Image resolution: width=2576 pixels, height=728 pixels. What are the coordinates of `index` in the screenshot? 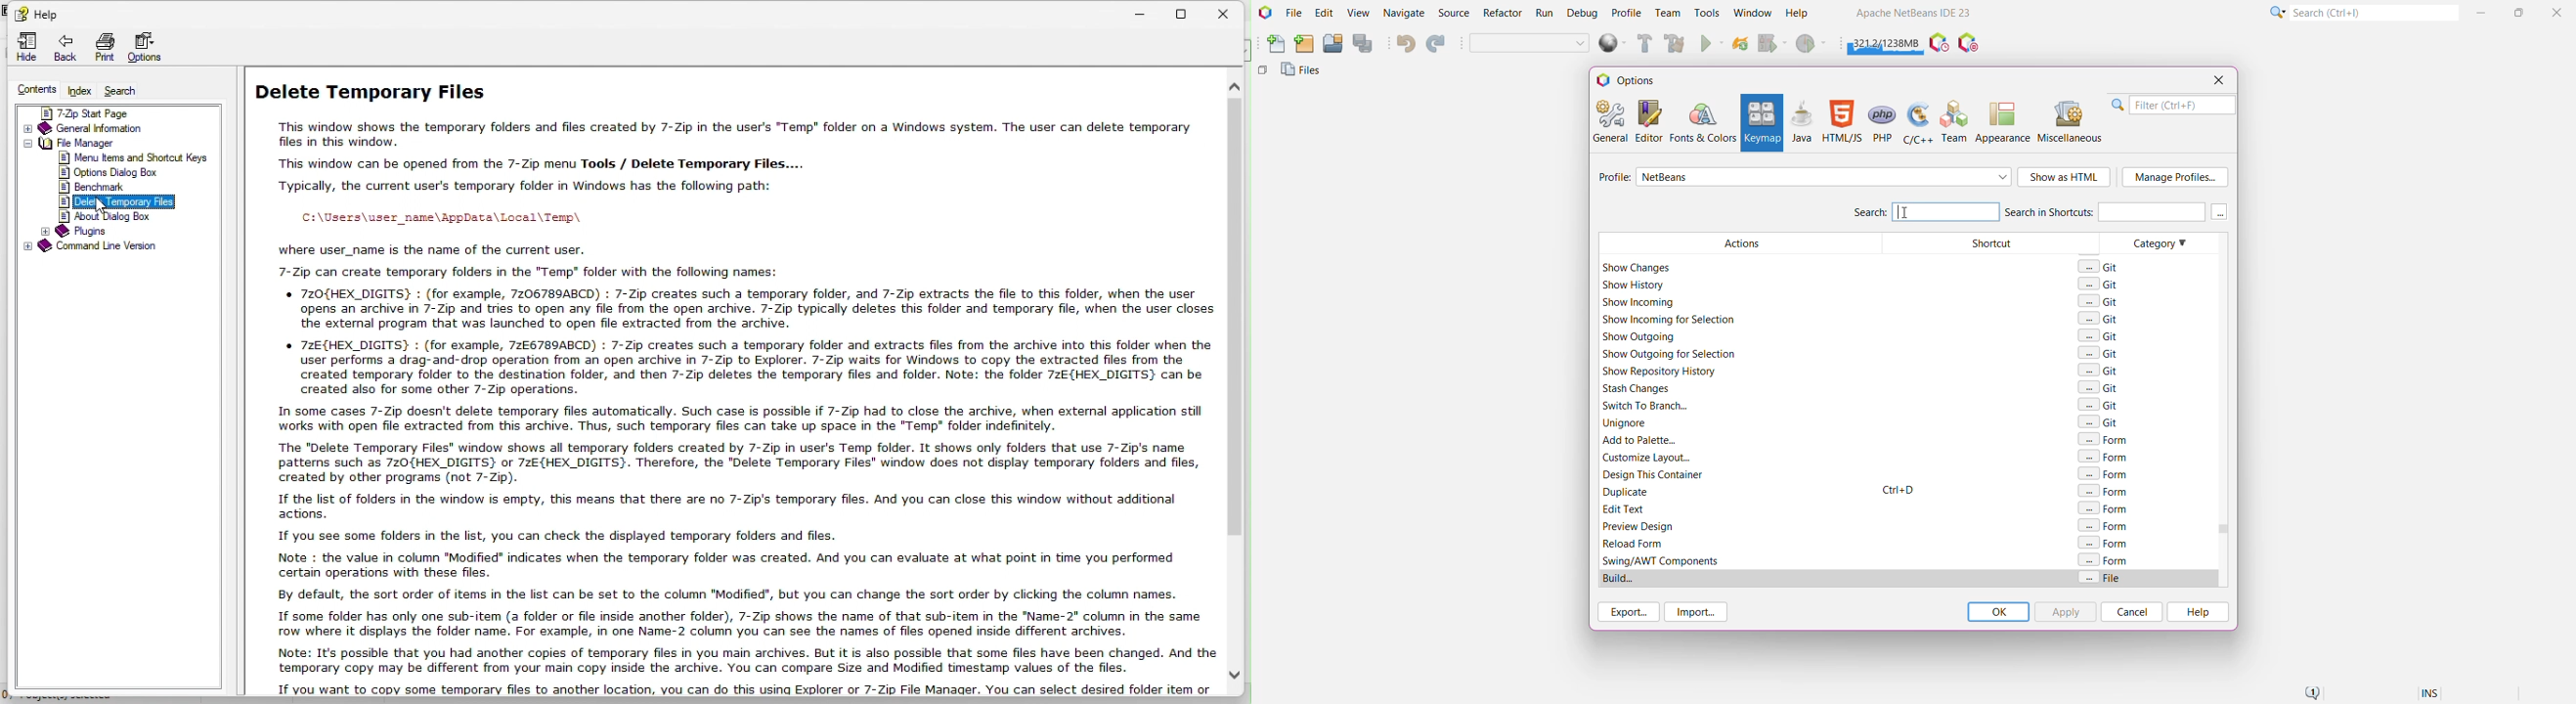 It's located at (81, 92).